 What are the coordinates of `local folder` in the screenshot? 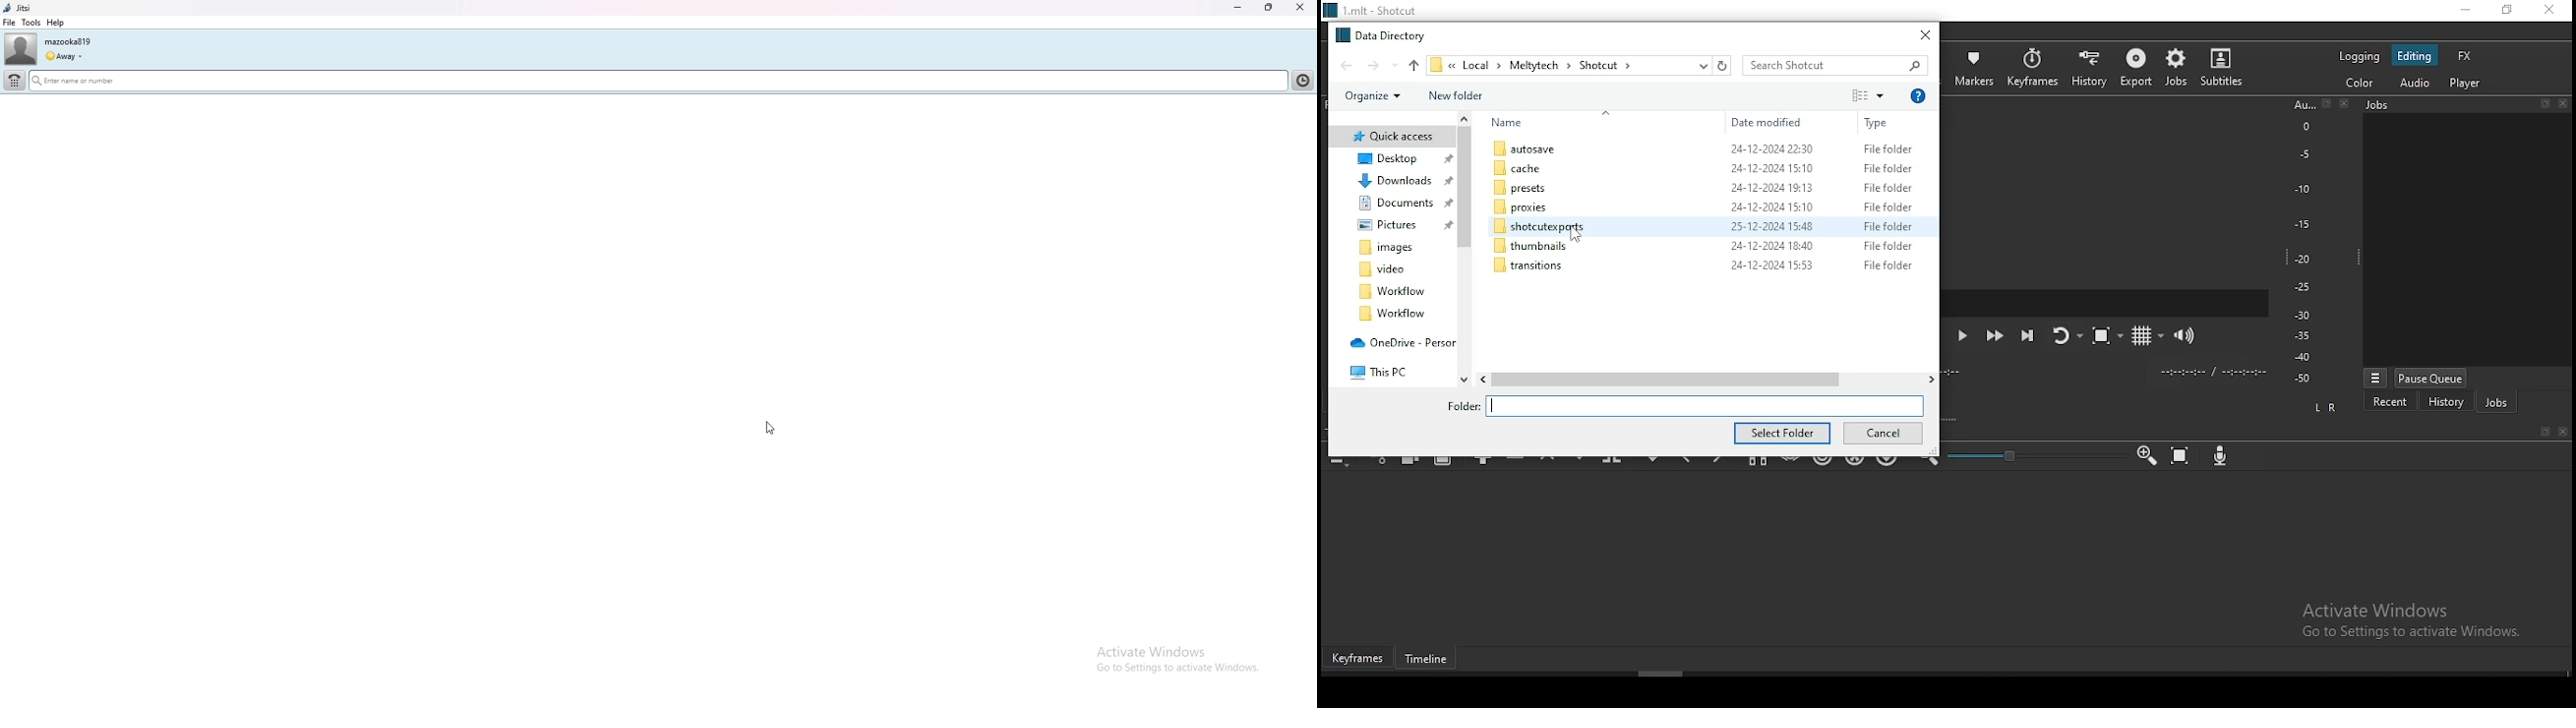 It's located at (1394, 290).